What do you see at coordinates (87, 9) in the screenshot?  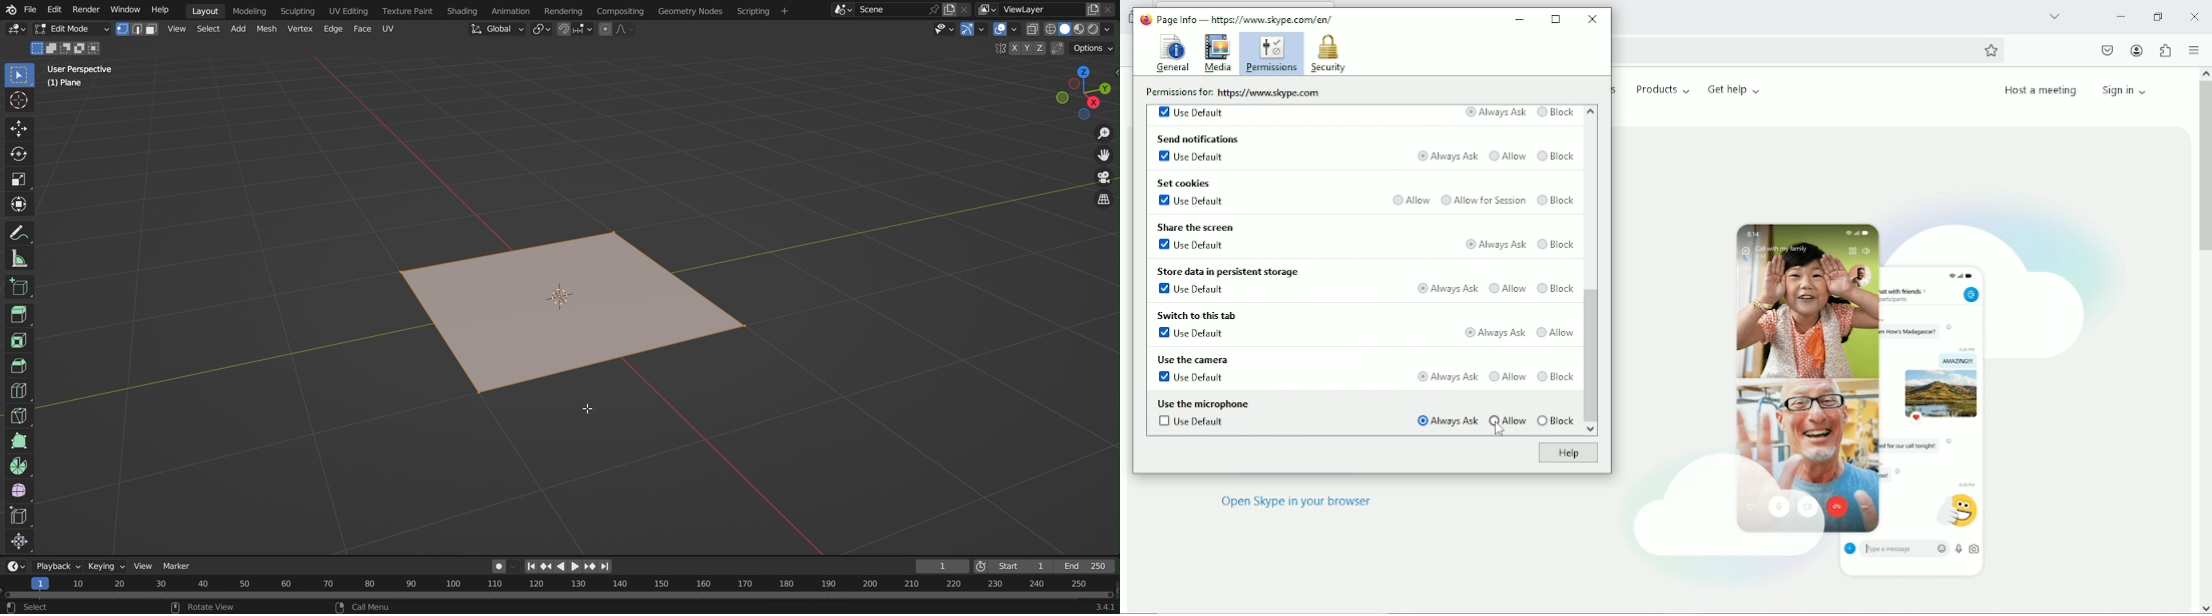 I see `Render` at bounding box center [87, 9].